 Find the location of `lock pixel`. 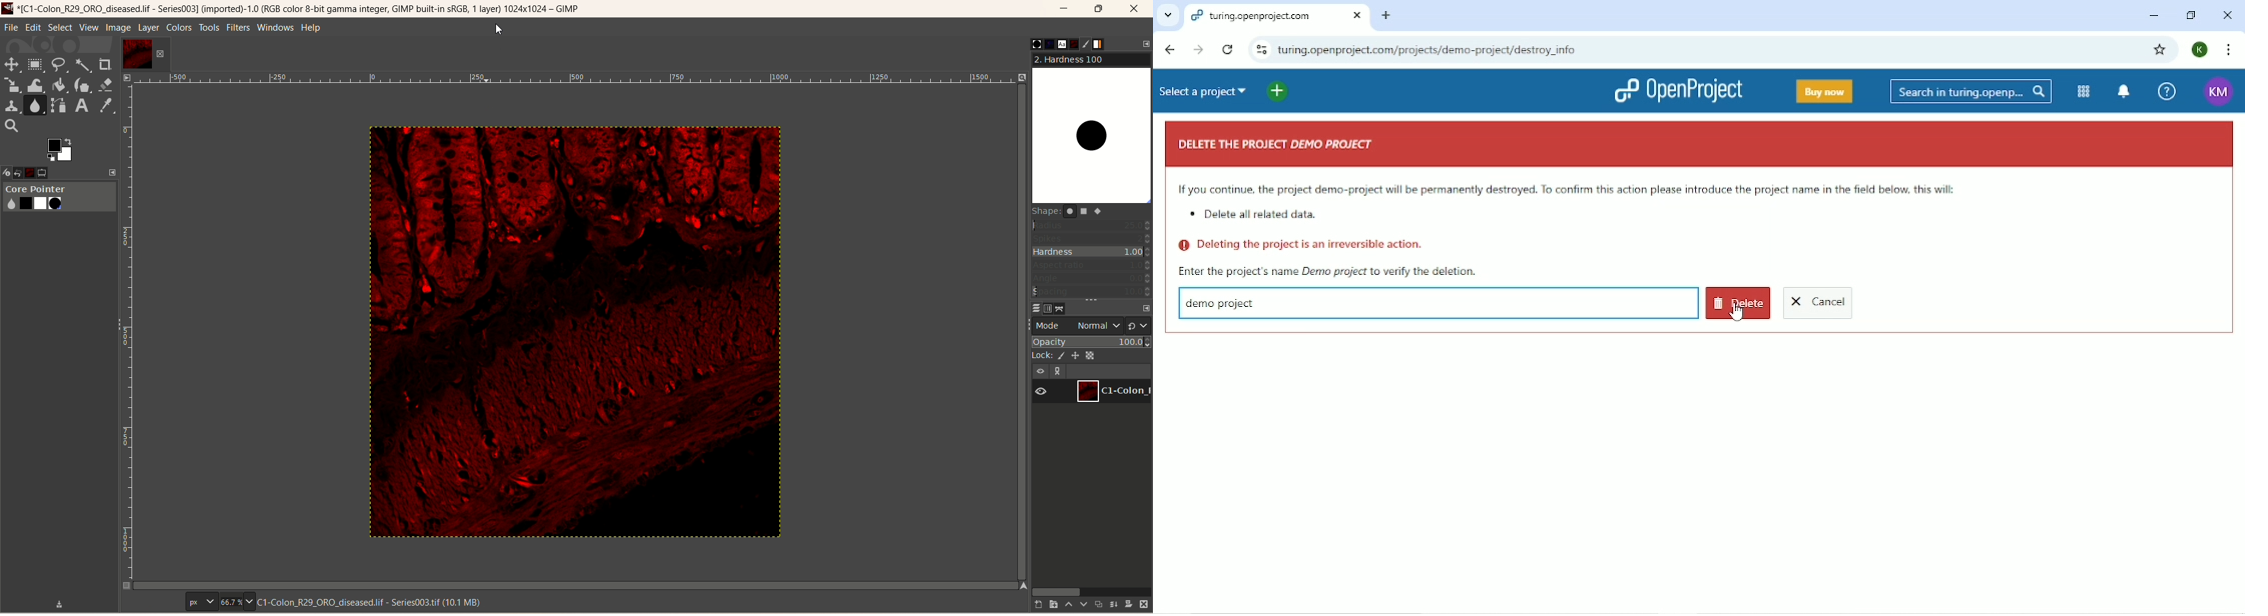

lock pixel is located at coordinates (1064, 354).